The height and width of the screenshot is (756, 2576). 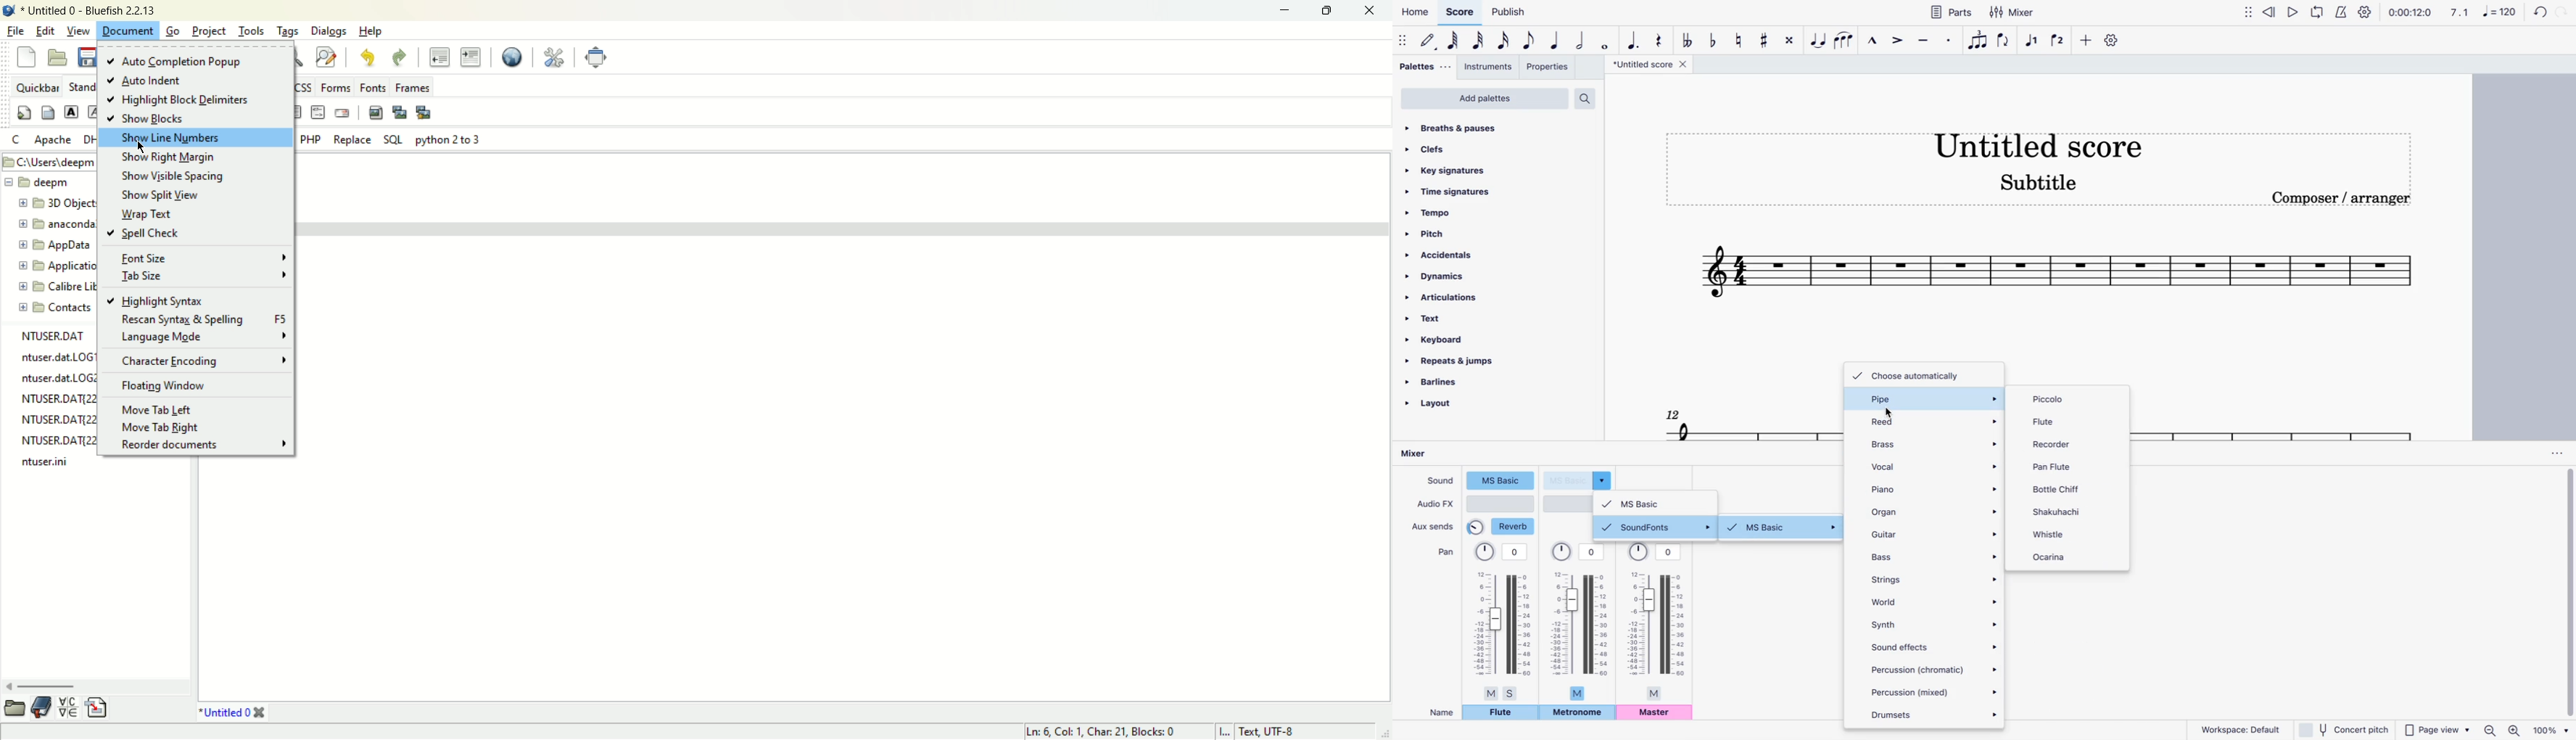 What do you see at coordinates (1932, 576) in the screenshot?
I see `strings` at bounding box center [1932, 576].